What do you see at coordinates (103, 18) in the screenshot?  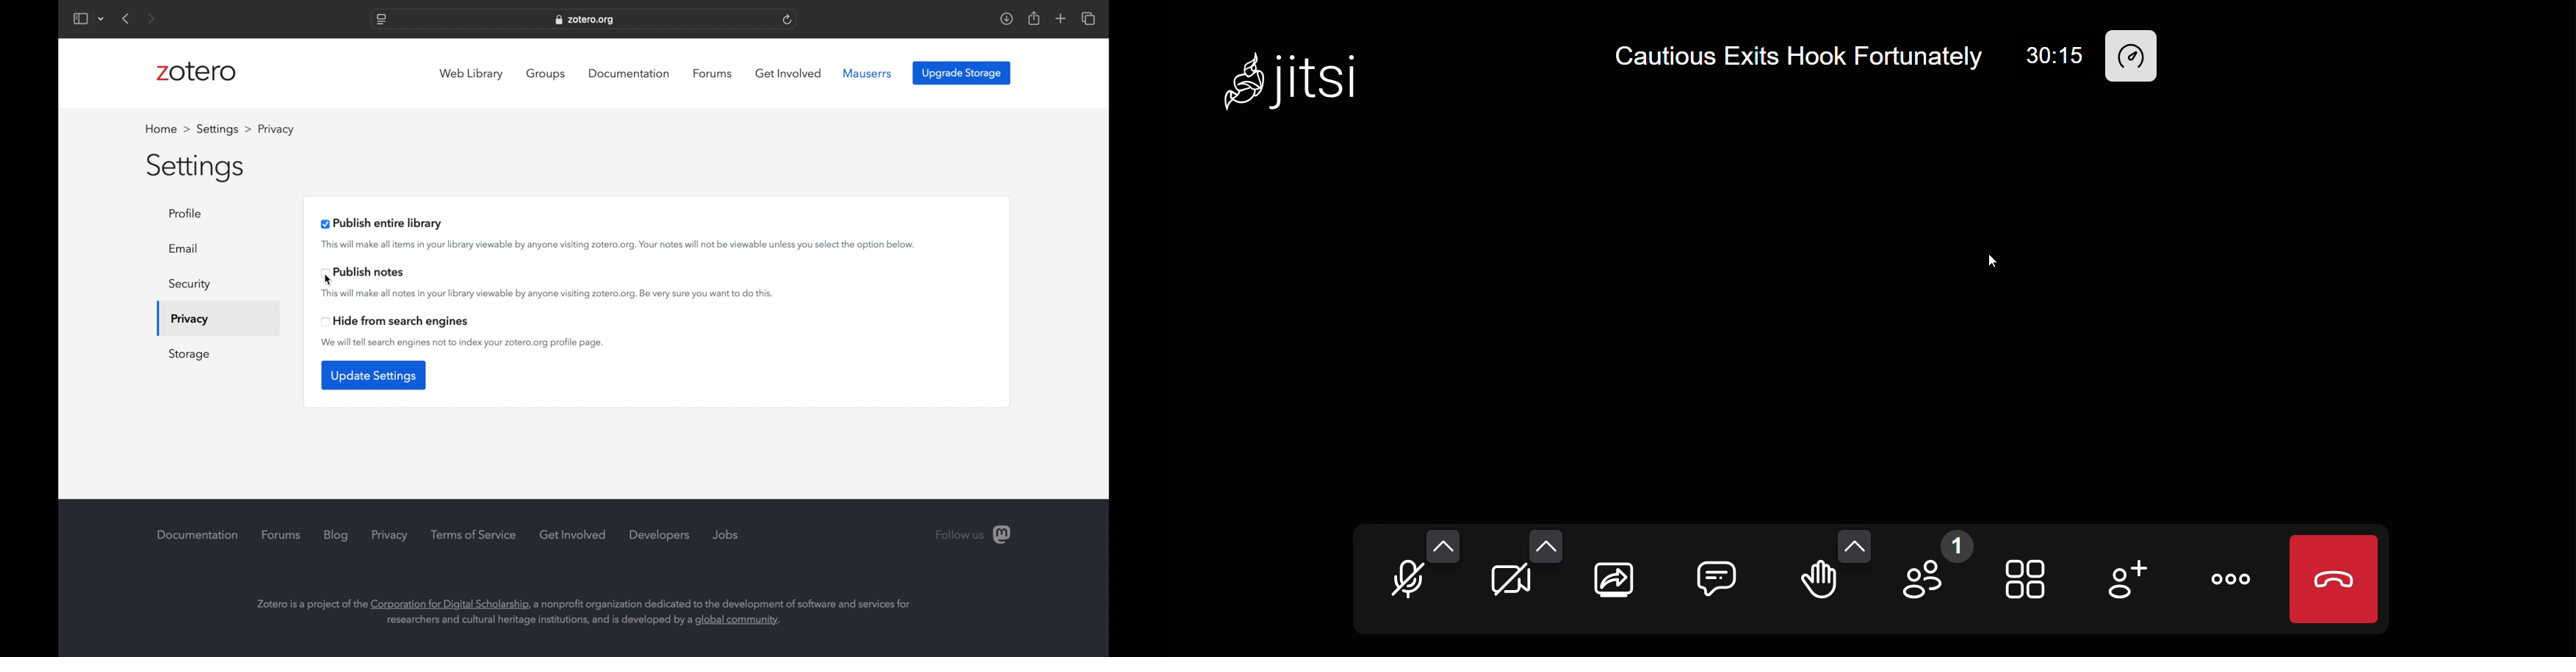 I see `dropdown` at bounding box center [103, 18].